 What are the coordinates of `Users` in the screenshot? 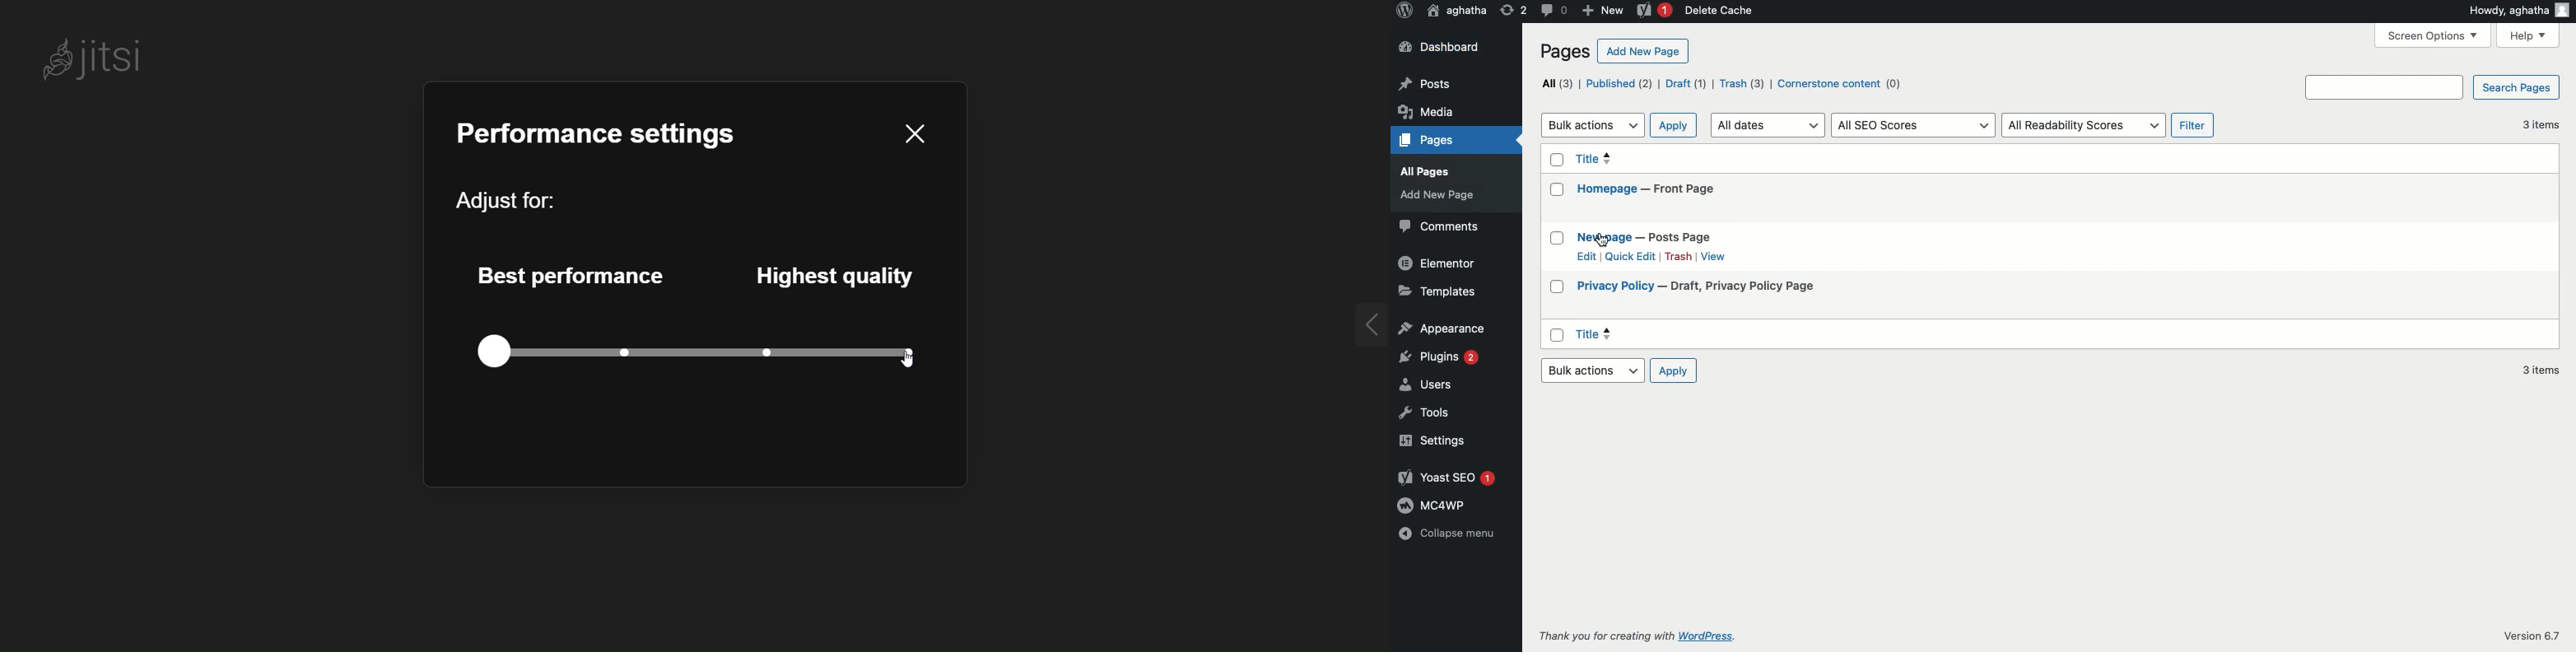 It's located at (1427, 384).